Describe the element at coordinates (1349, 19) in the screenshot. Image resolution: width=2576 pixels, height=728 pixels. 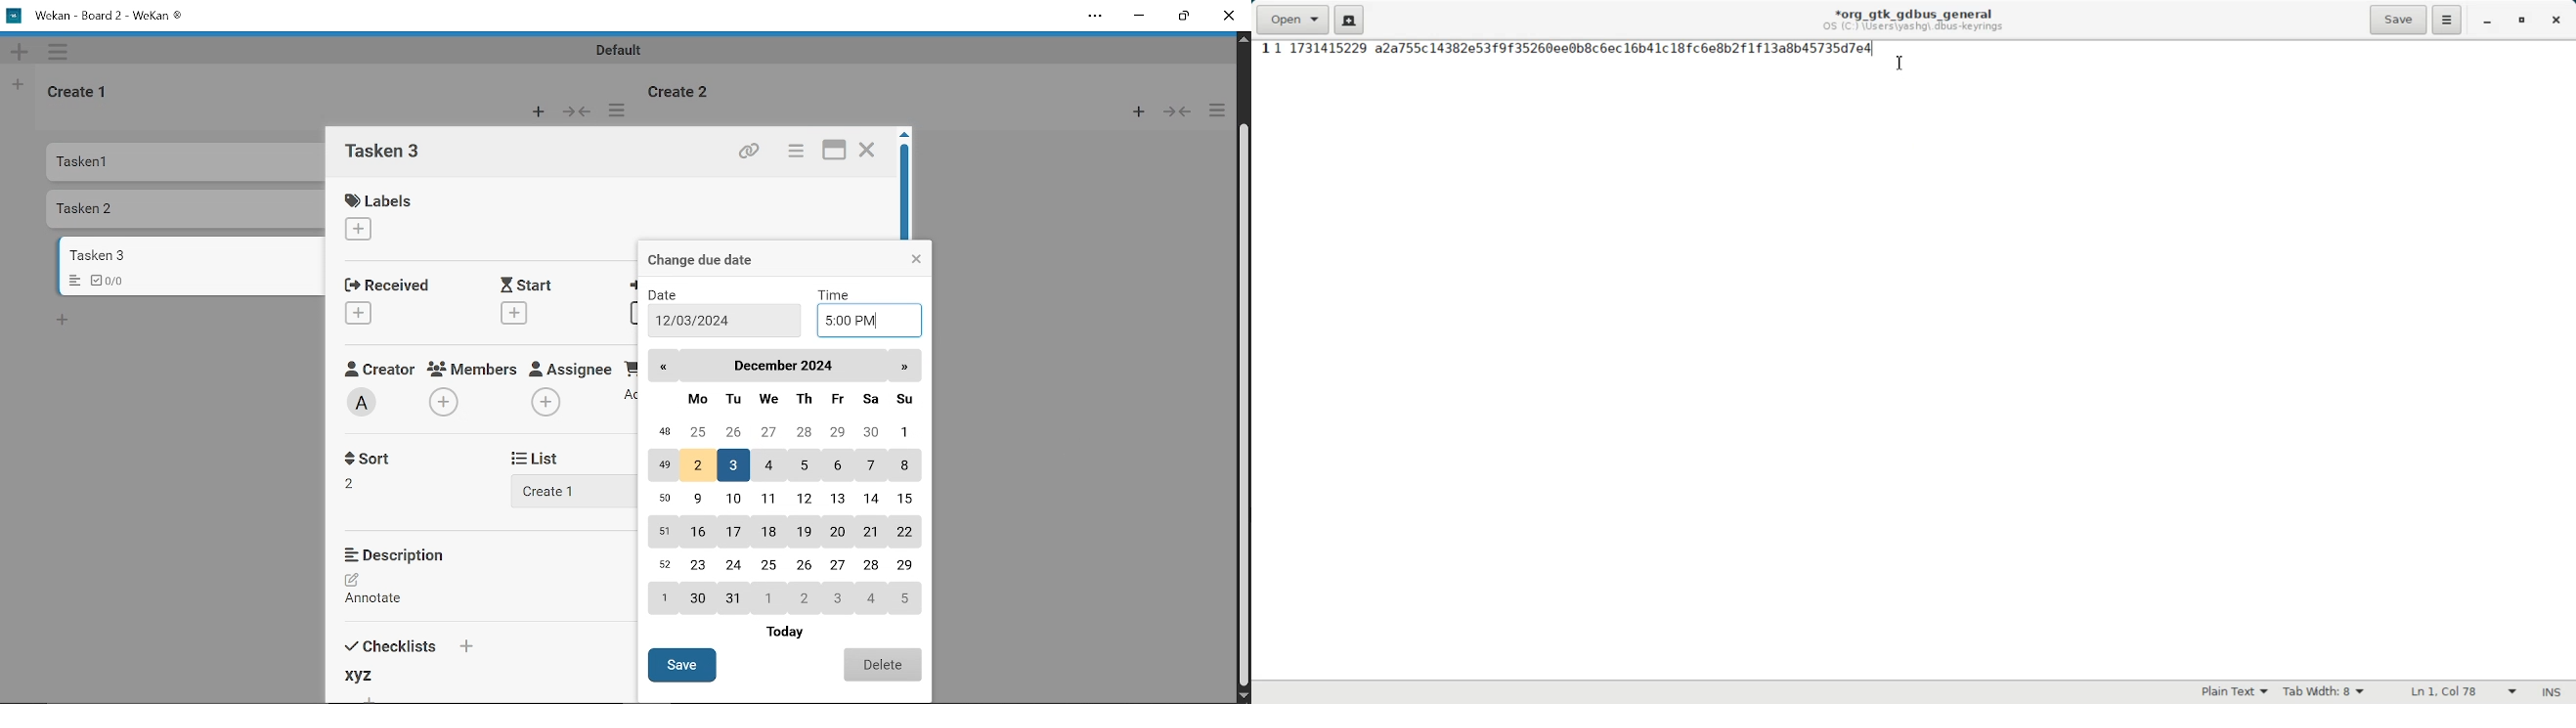
I see `Create a new document` at that location.